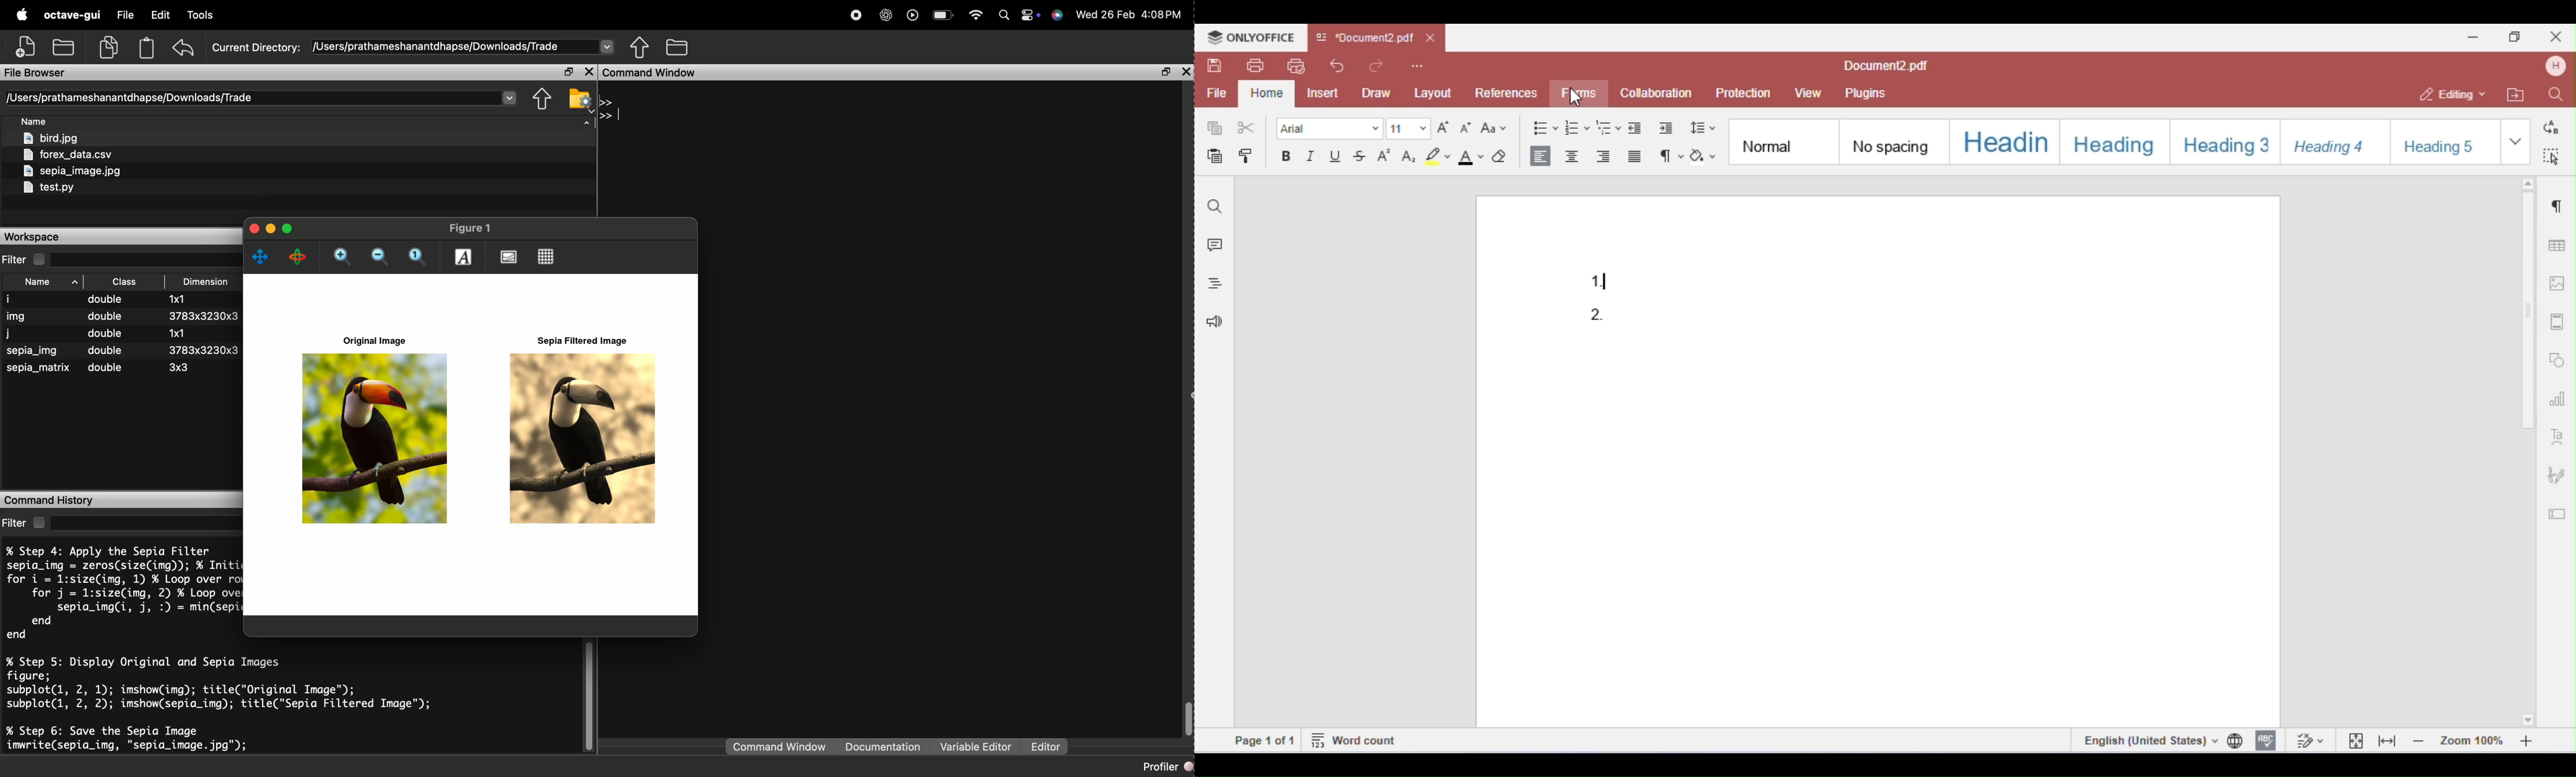  I want to click on Automatic limits for current axes, so click(417, 258).